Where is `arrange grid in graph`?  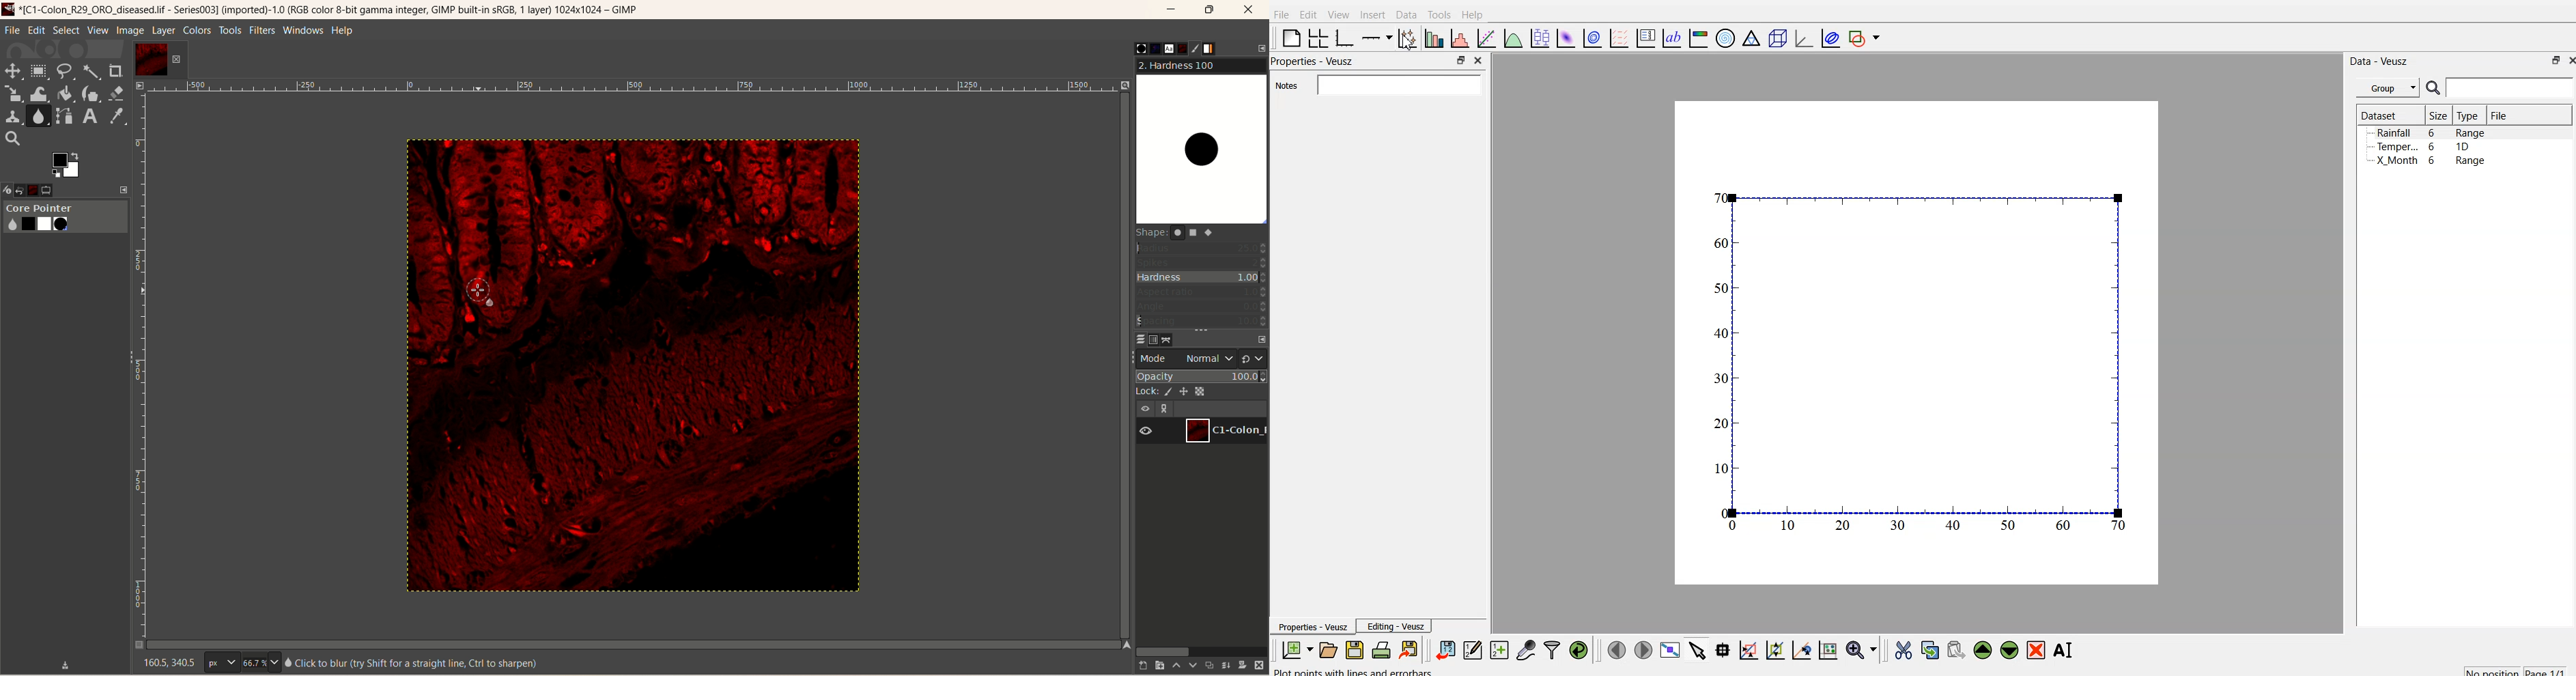 arrange grid in graph is located at coordinates (1317, 39).